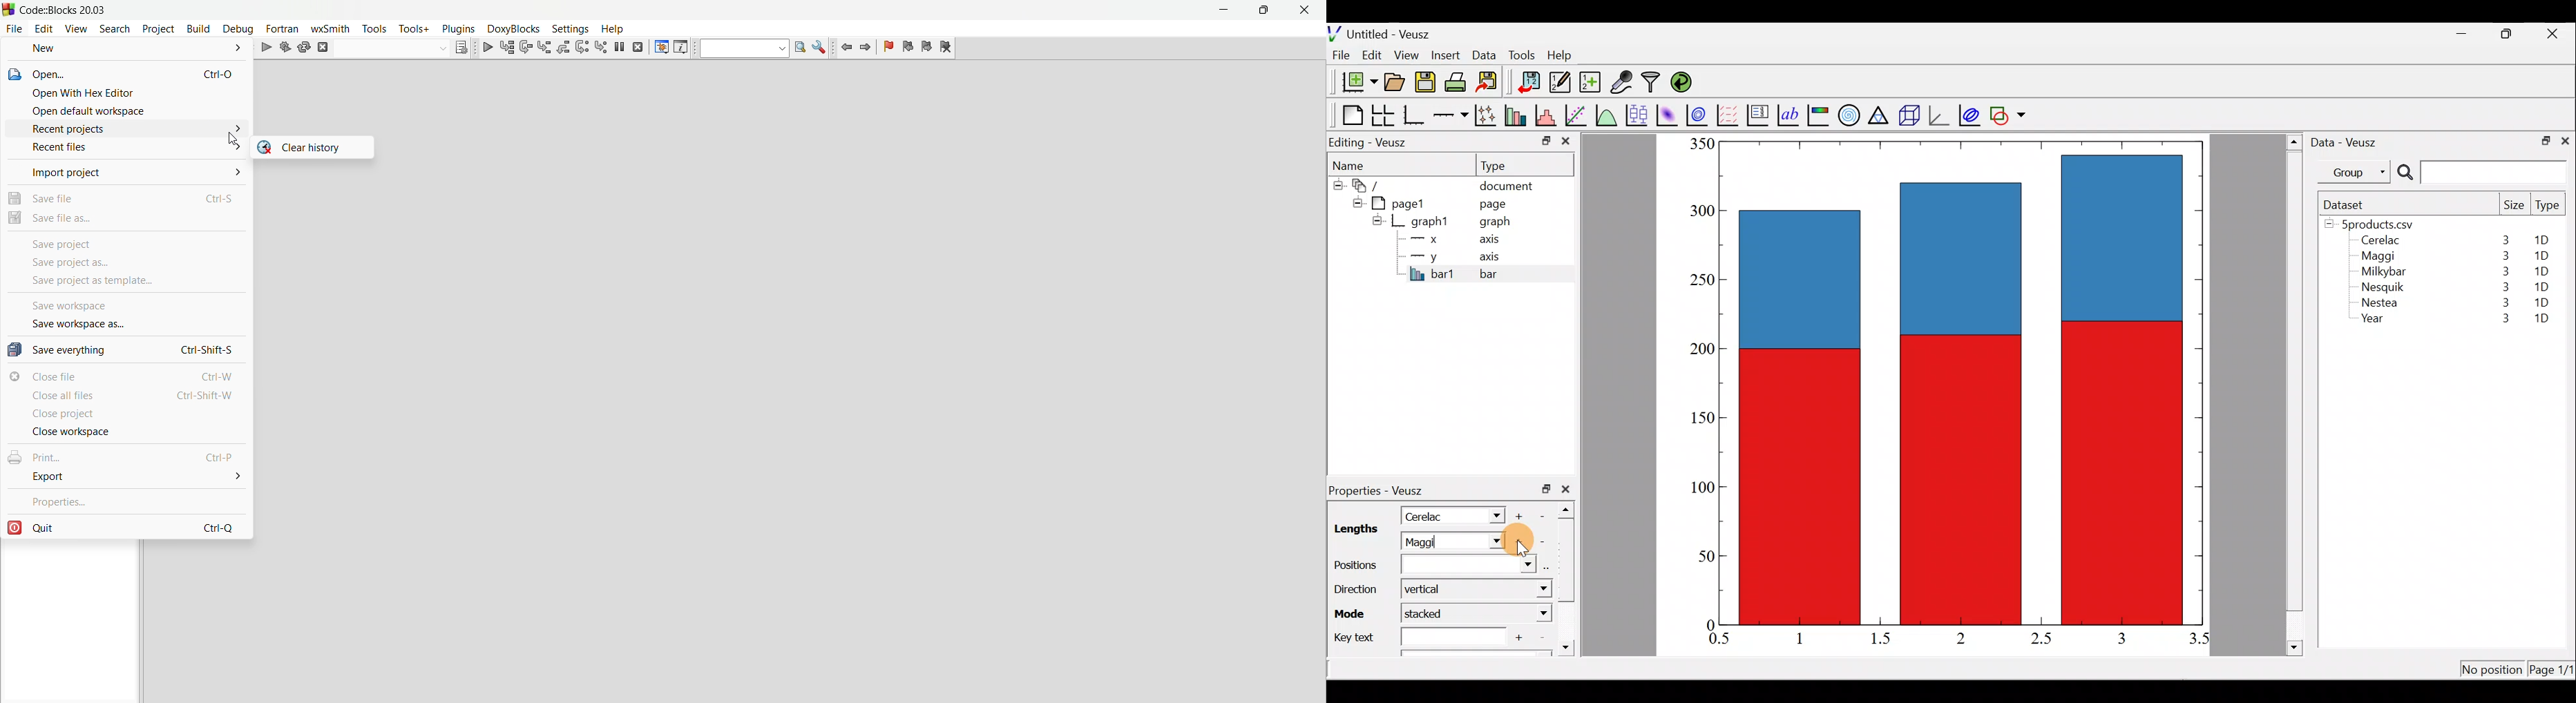 The width and height of the screenshot is (2576, 728). I want to click on Cursor, so click(1518, 541).